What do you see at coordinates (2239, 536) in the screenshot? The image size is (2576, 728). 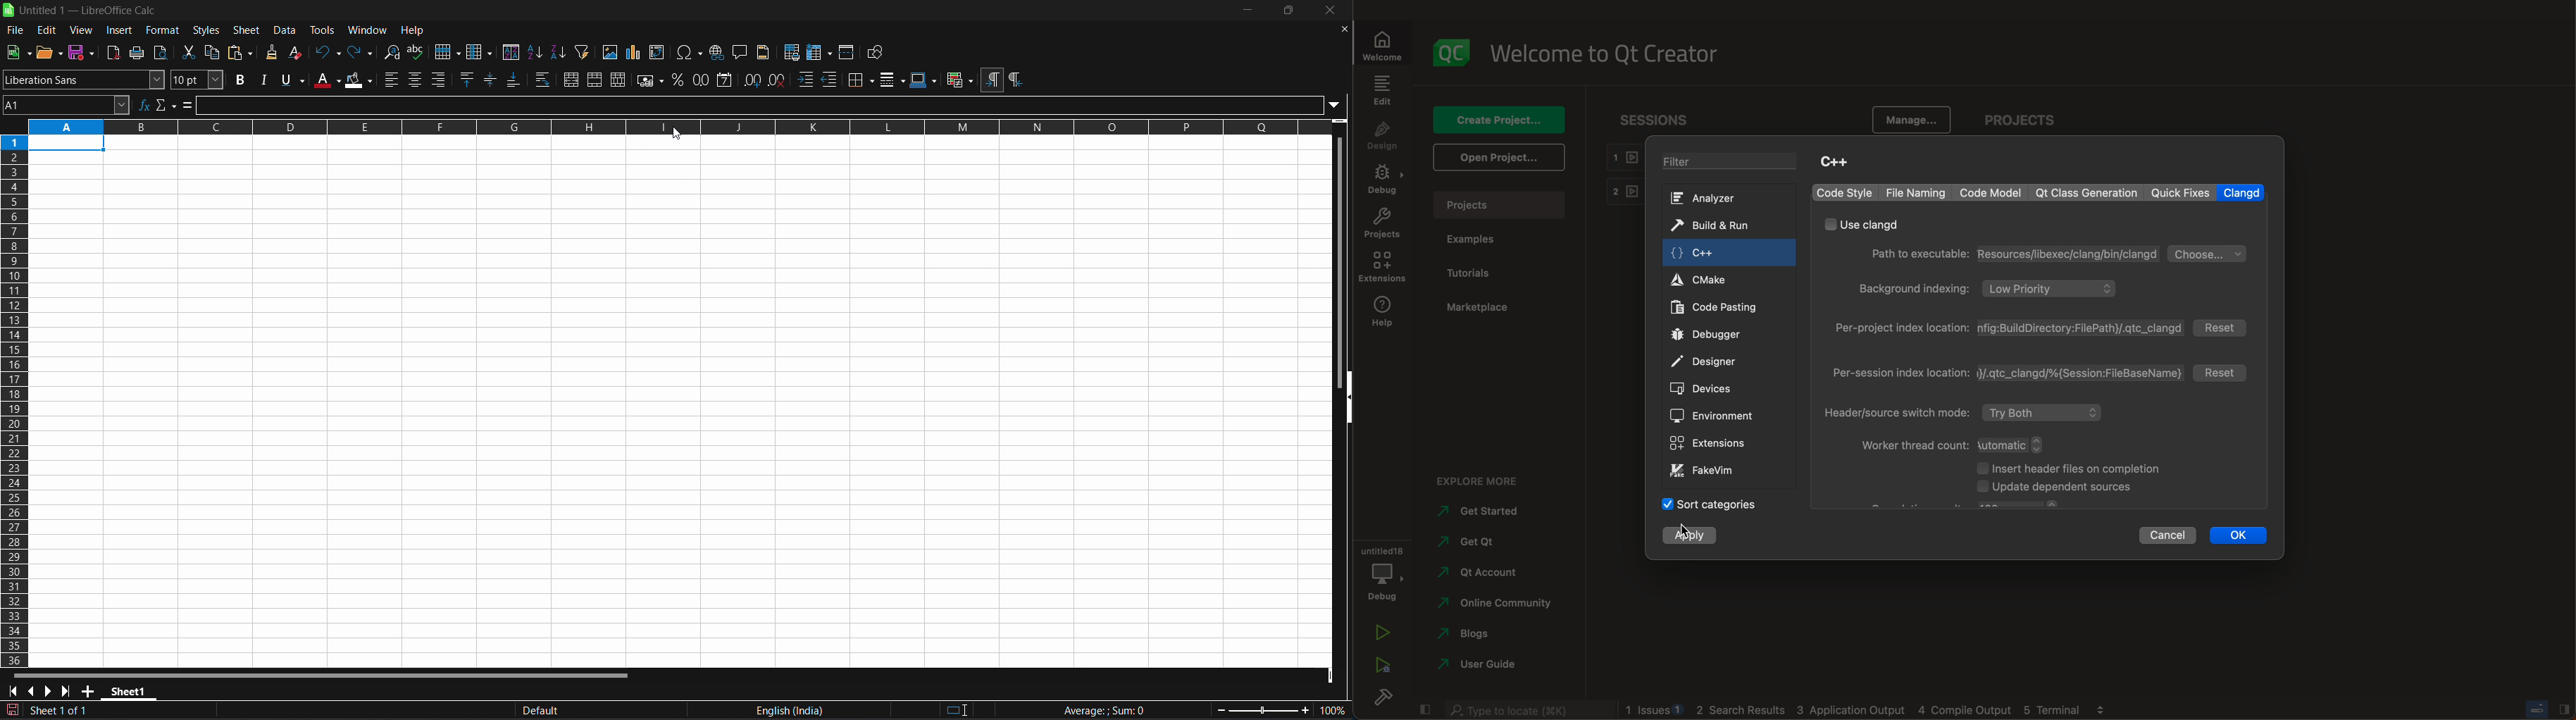 I see `ok` at bounding box center [2239, 536].